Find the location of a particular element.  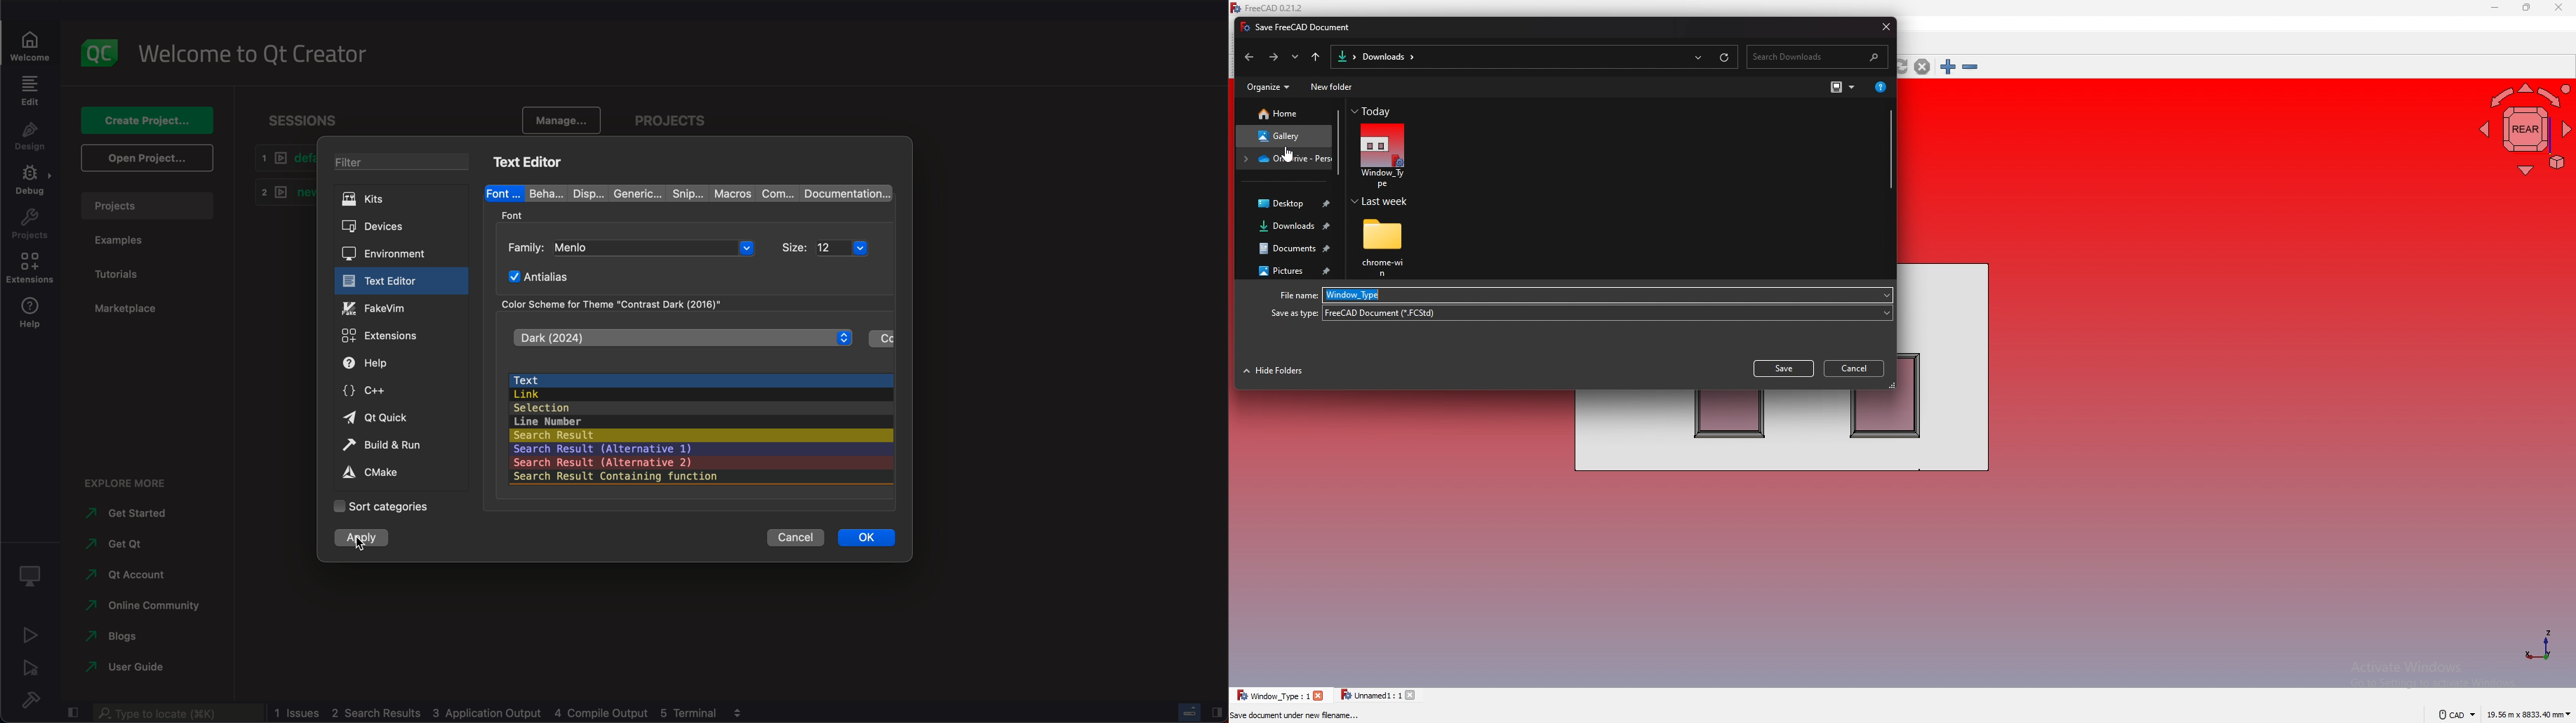

filter is located at coordinates (408, 163).